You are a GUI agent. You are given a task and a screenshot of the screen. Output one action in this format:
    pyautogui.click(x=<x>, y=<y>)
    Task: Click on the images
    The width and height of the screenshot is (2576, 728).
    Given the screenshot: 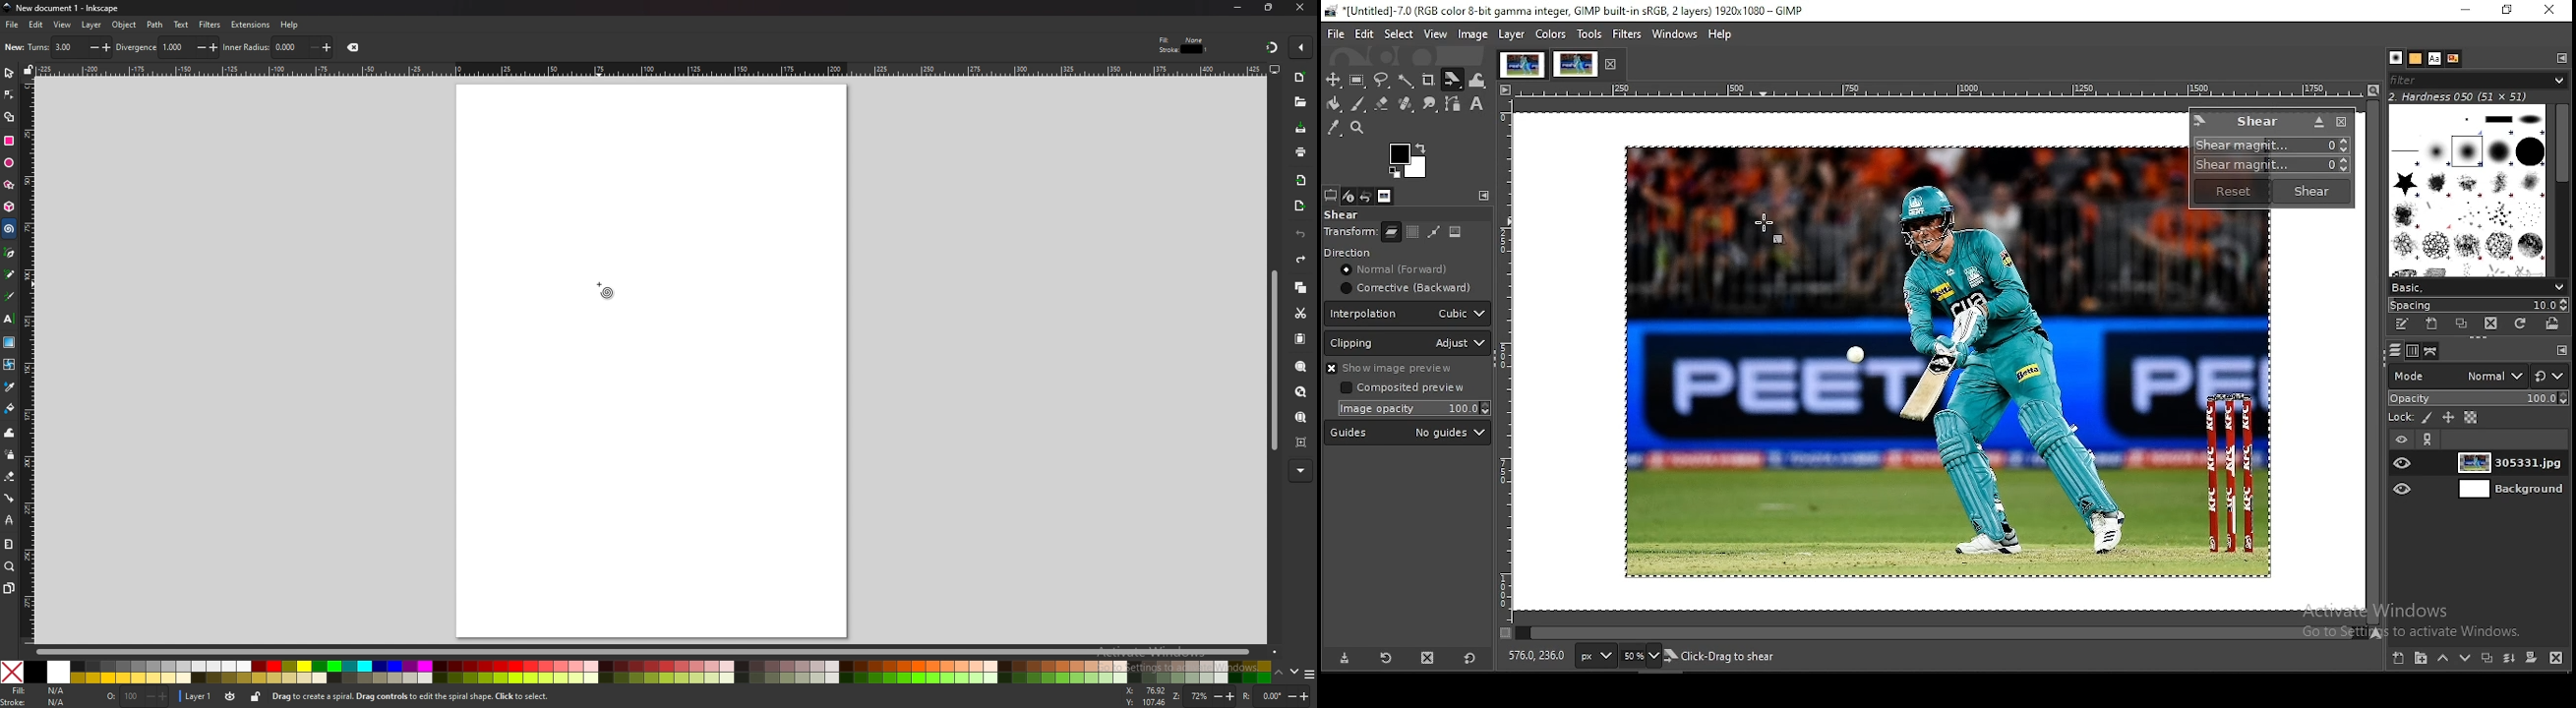 What is the action you would take?
    pyautogui.click(x=1386, y=197)
    